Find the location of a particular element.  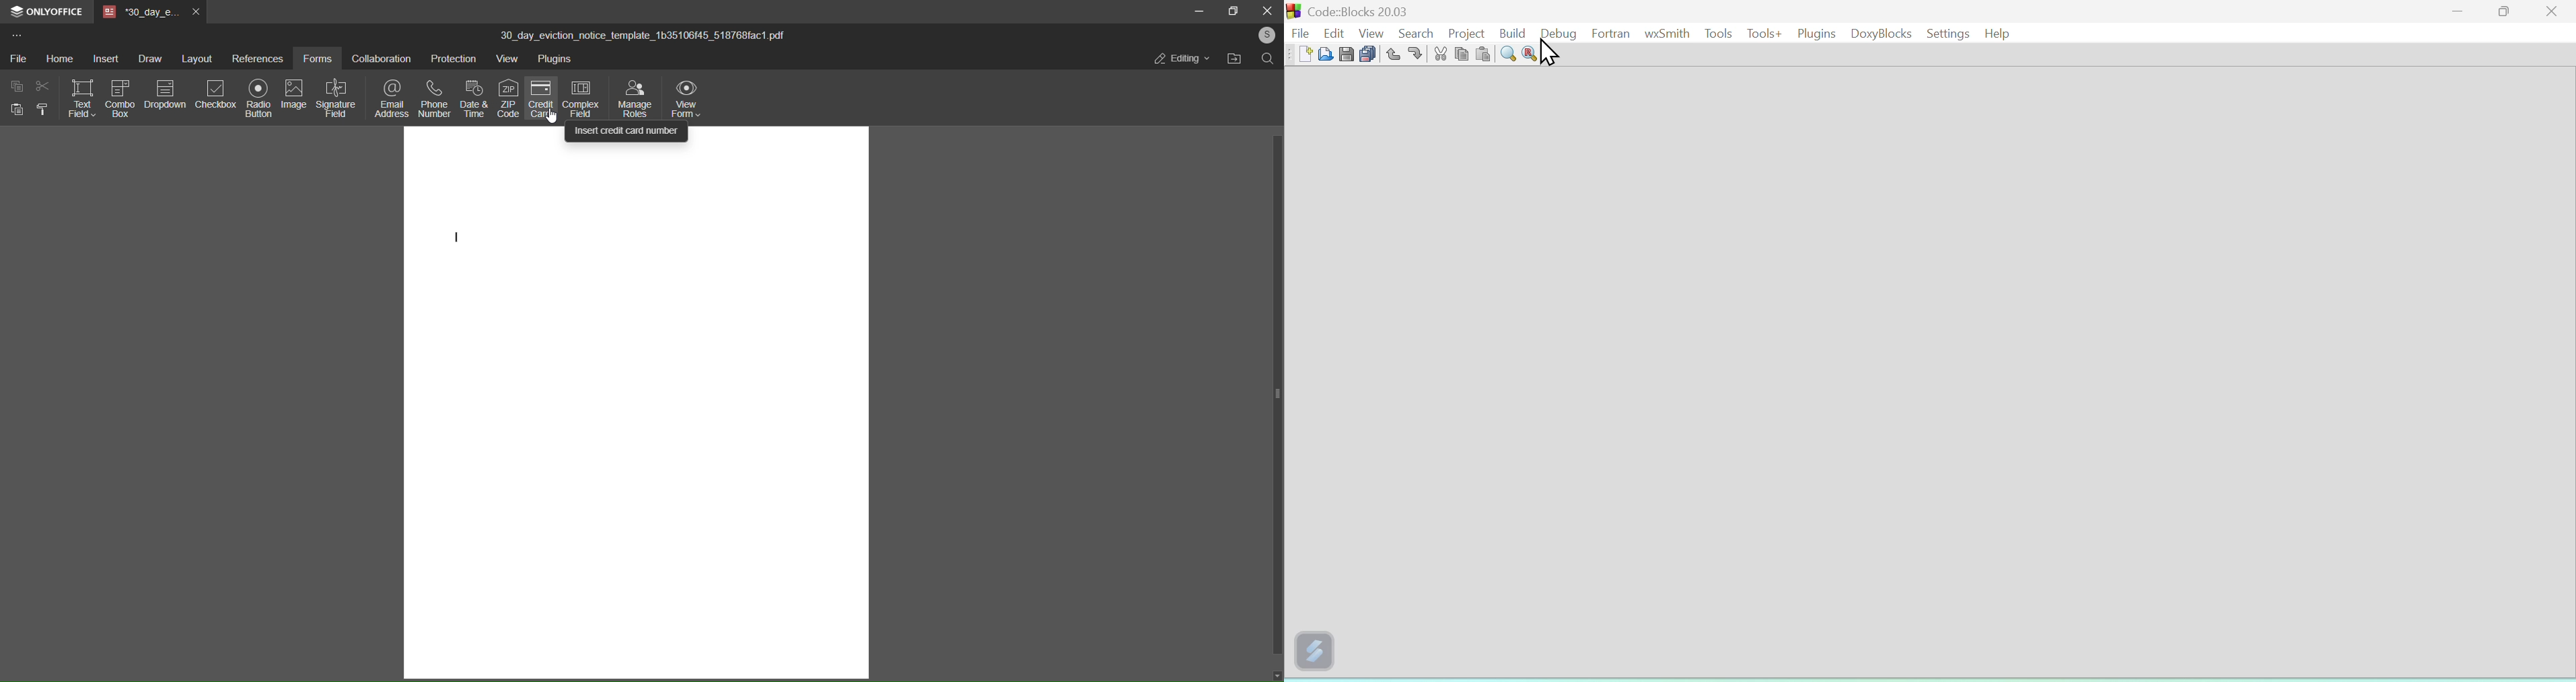

undo is located at coordinates (1390, 54).